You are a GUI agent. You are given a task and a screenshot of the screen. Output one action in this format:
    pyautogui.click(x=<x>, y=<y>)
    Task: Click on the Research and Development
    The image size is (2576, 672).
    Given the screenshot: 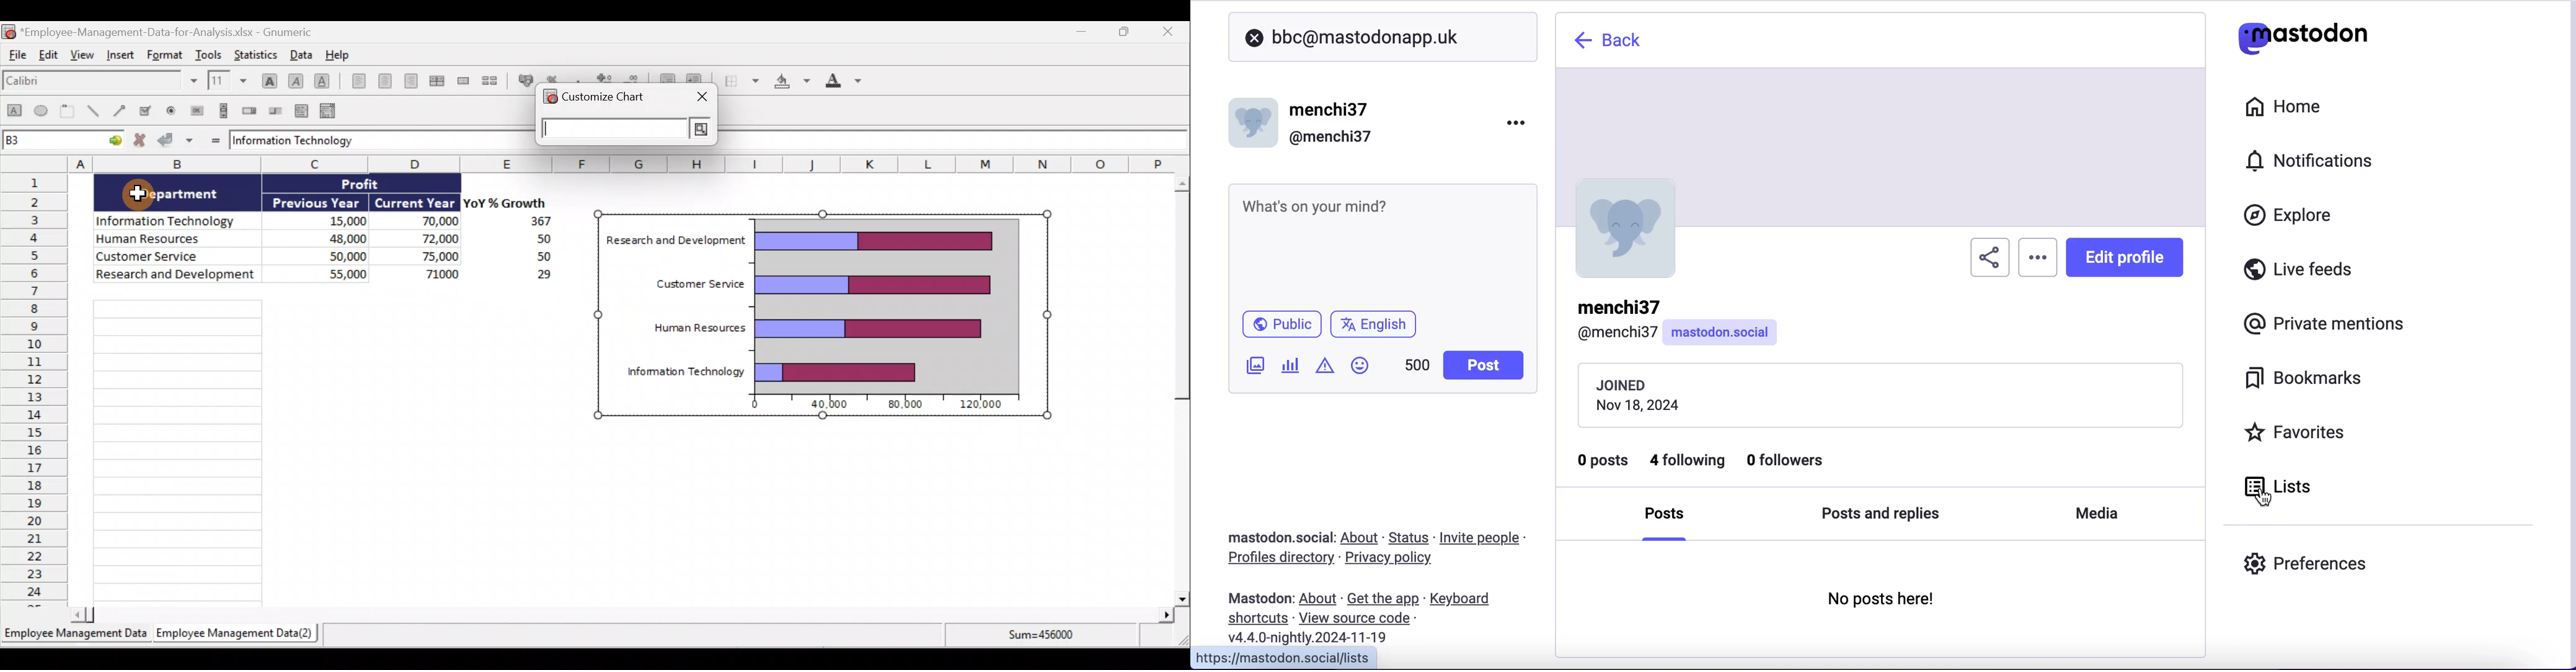 What is the action you would take?
    pyautogui.click(x=676, y=241)
    